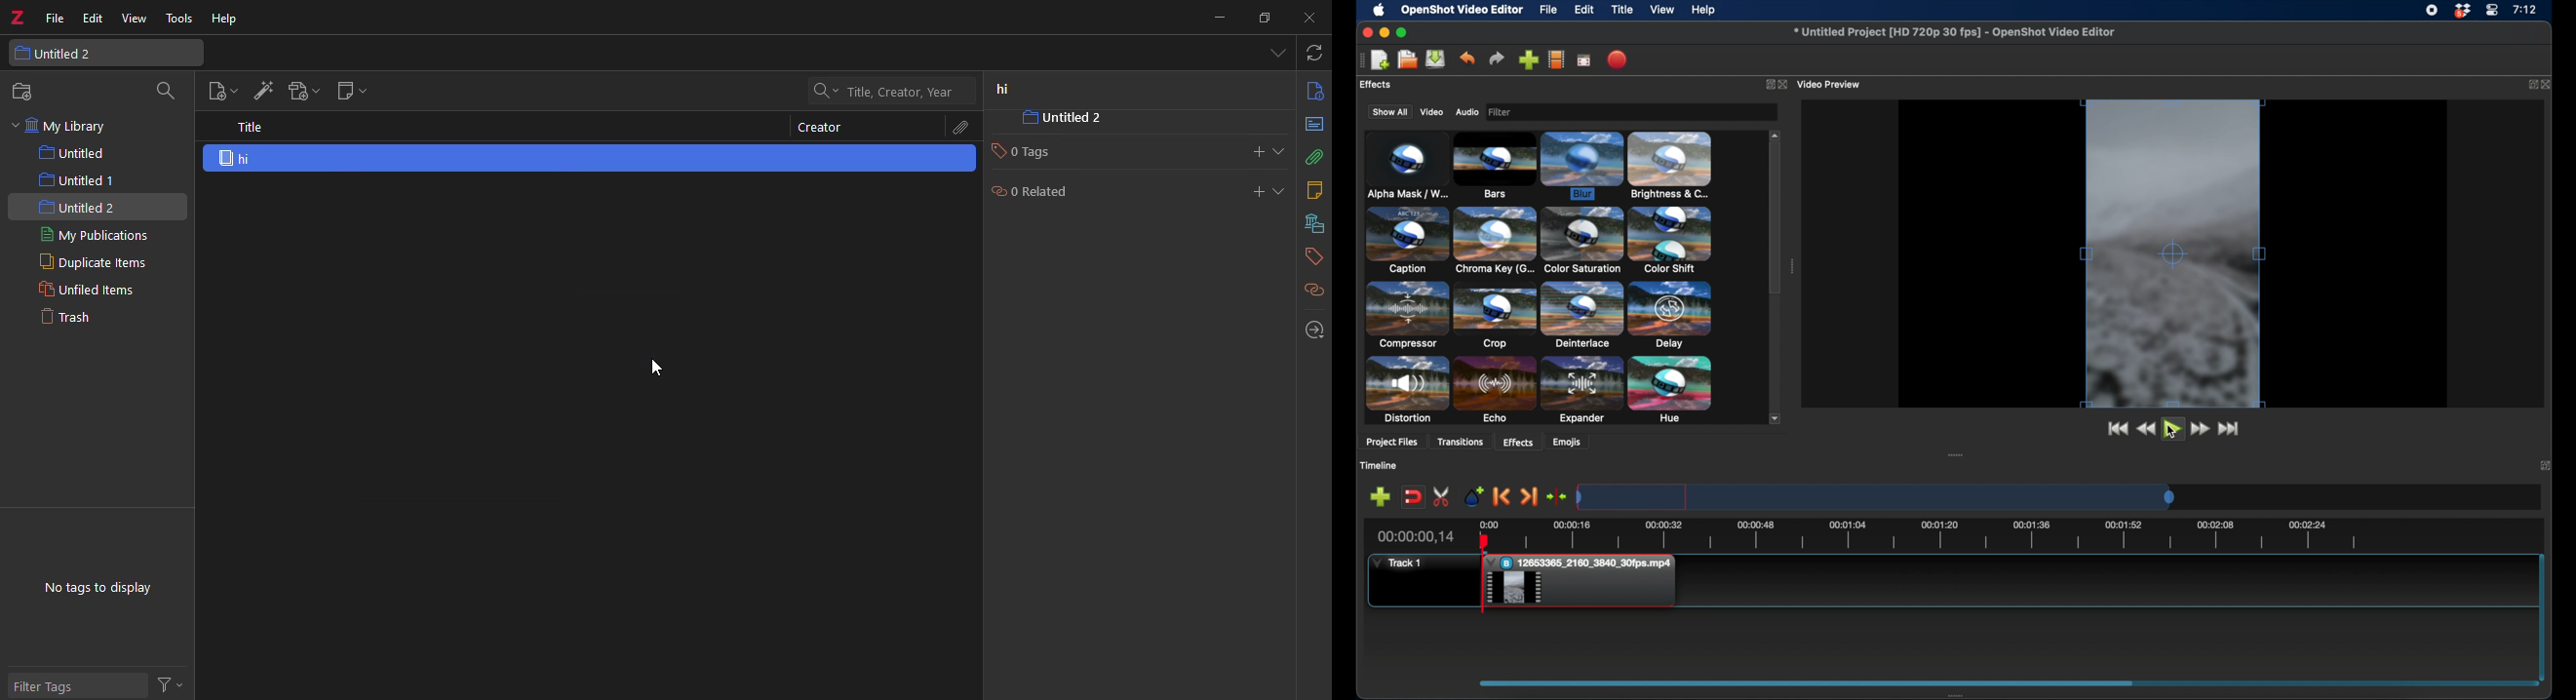 This screenshot has width=2576, height=700. What do you see at coordinates (1036, 195) in the screenshot?
I see `0 related` at bounding box center [1036, 195].